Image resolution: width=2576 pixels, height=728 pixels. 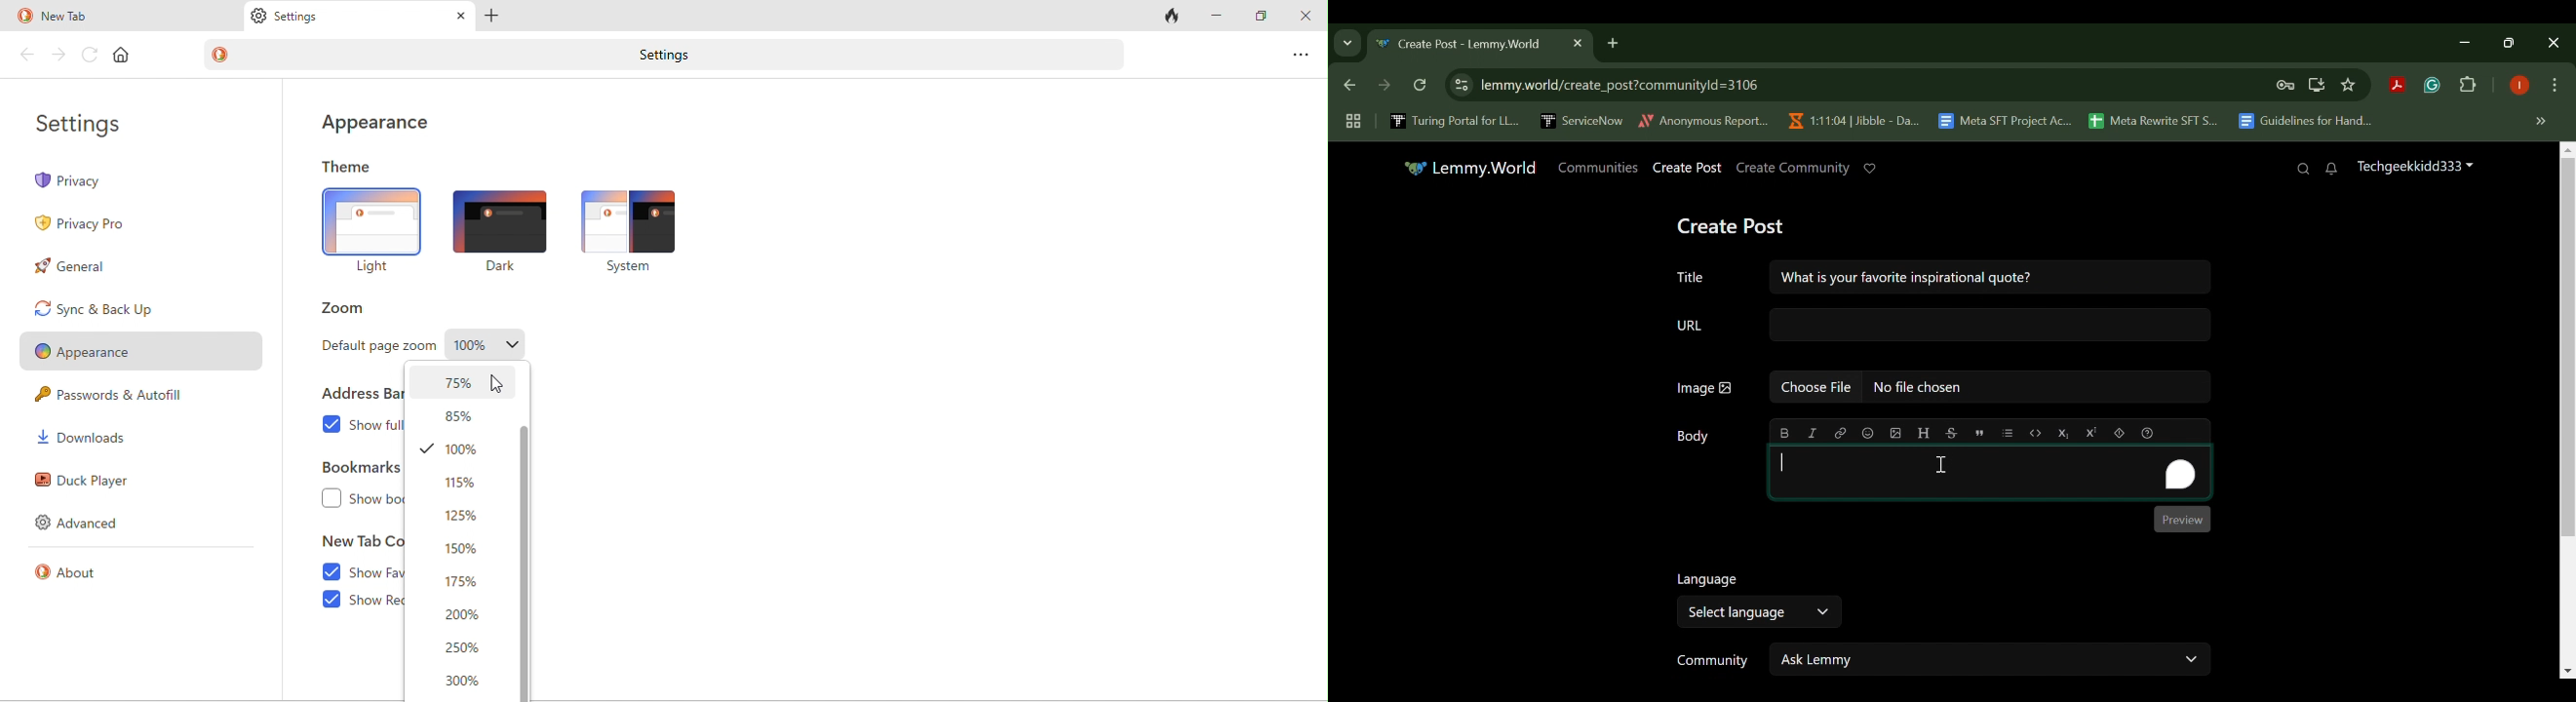 What do you see at coordinates (1791, 168) in the screenshot?
I see `Create Community` at bounding box center [1791, 168].